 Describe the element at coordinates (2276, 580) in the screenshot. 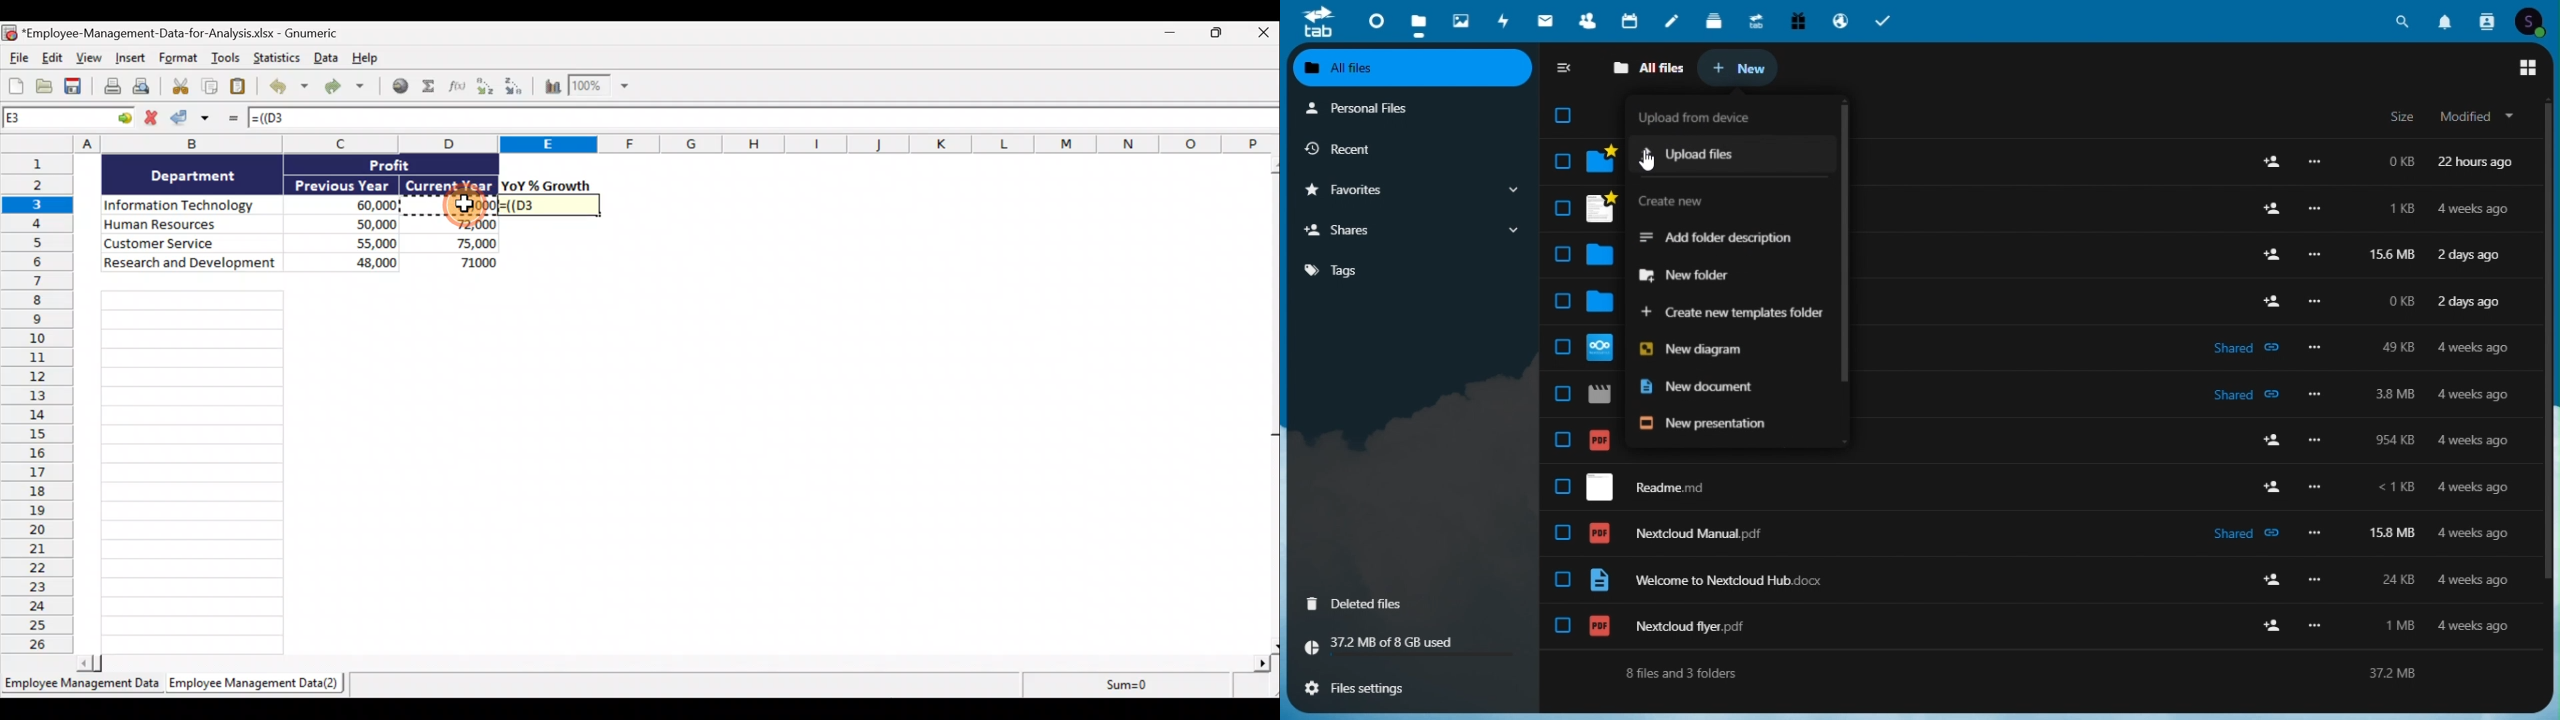

I see `add user` at that location.